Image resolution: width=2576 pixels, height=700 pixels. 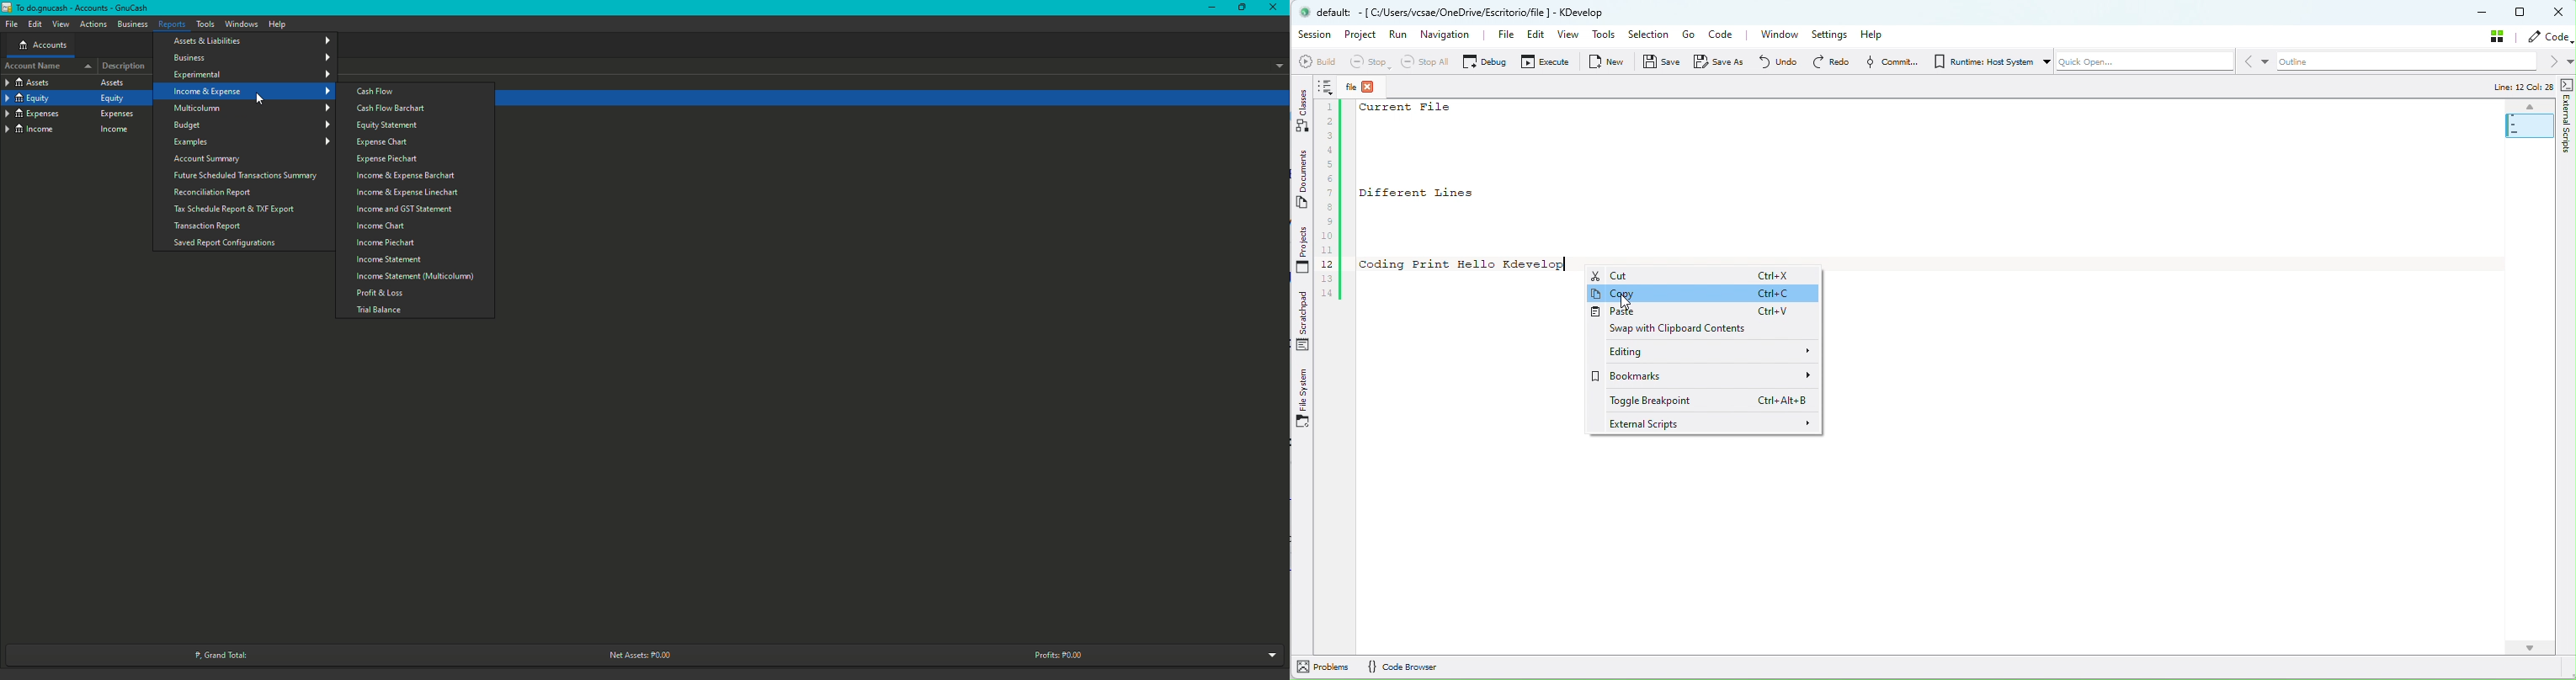 I want to click on Save as, so click(x=1722, y=61).